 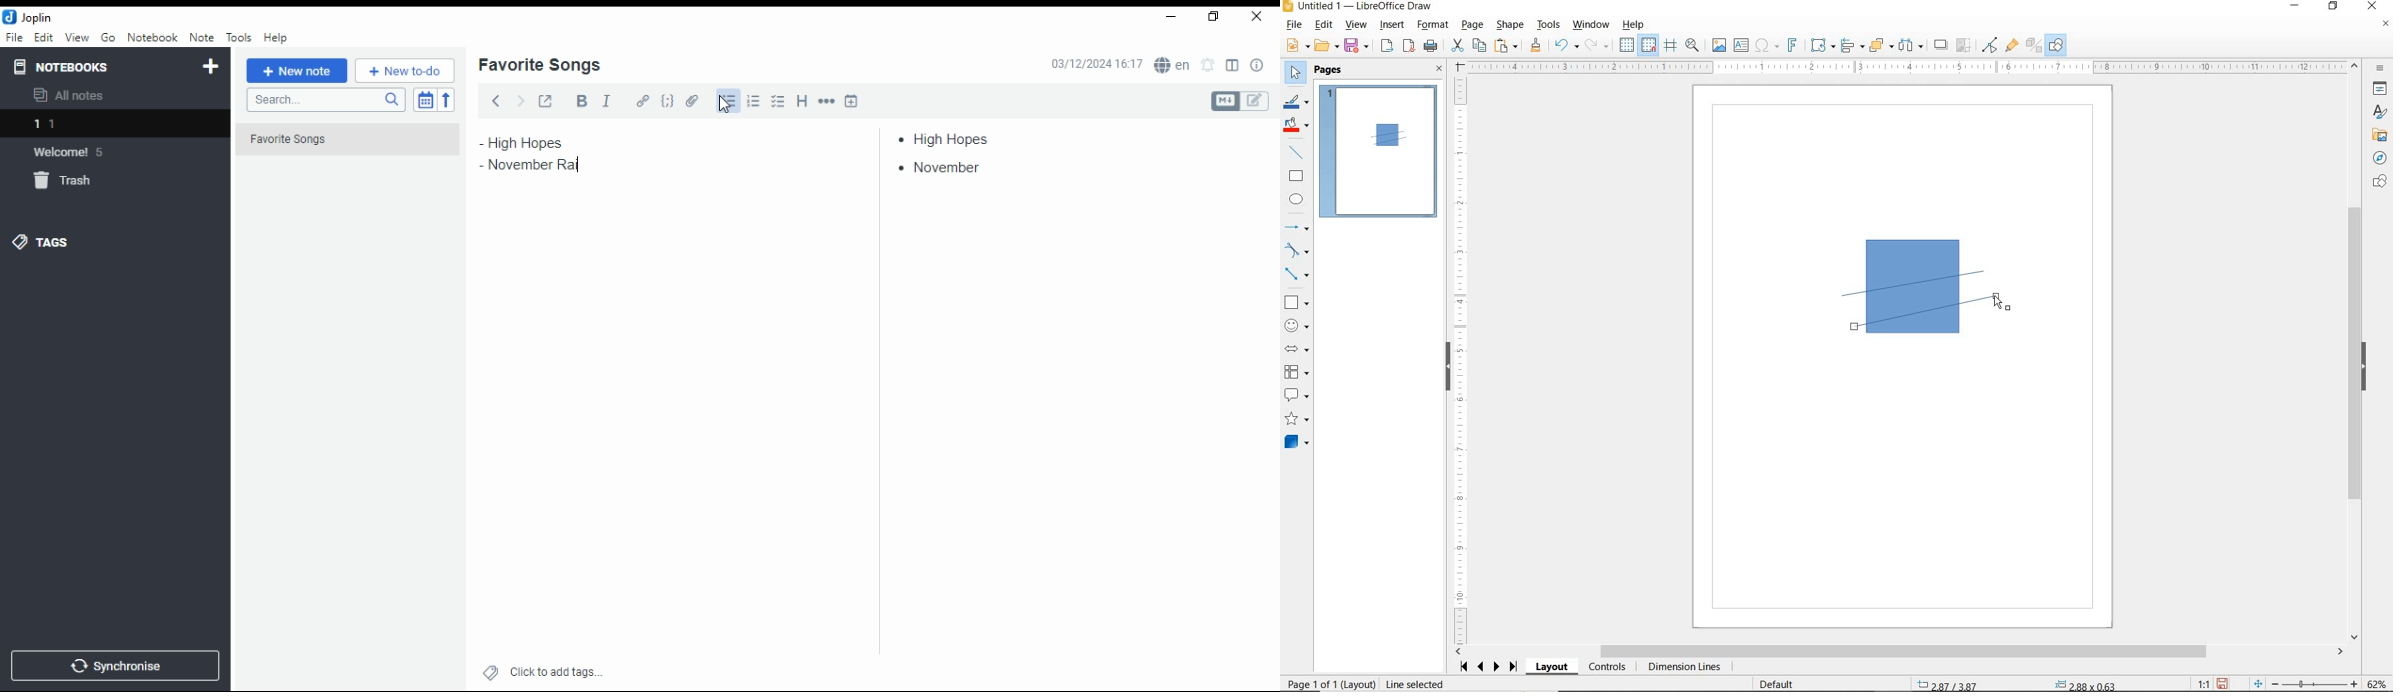 I want to click on icon, so click(x=30, y=17).